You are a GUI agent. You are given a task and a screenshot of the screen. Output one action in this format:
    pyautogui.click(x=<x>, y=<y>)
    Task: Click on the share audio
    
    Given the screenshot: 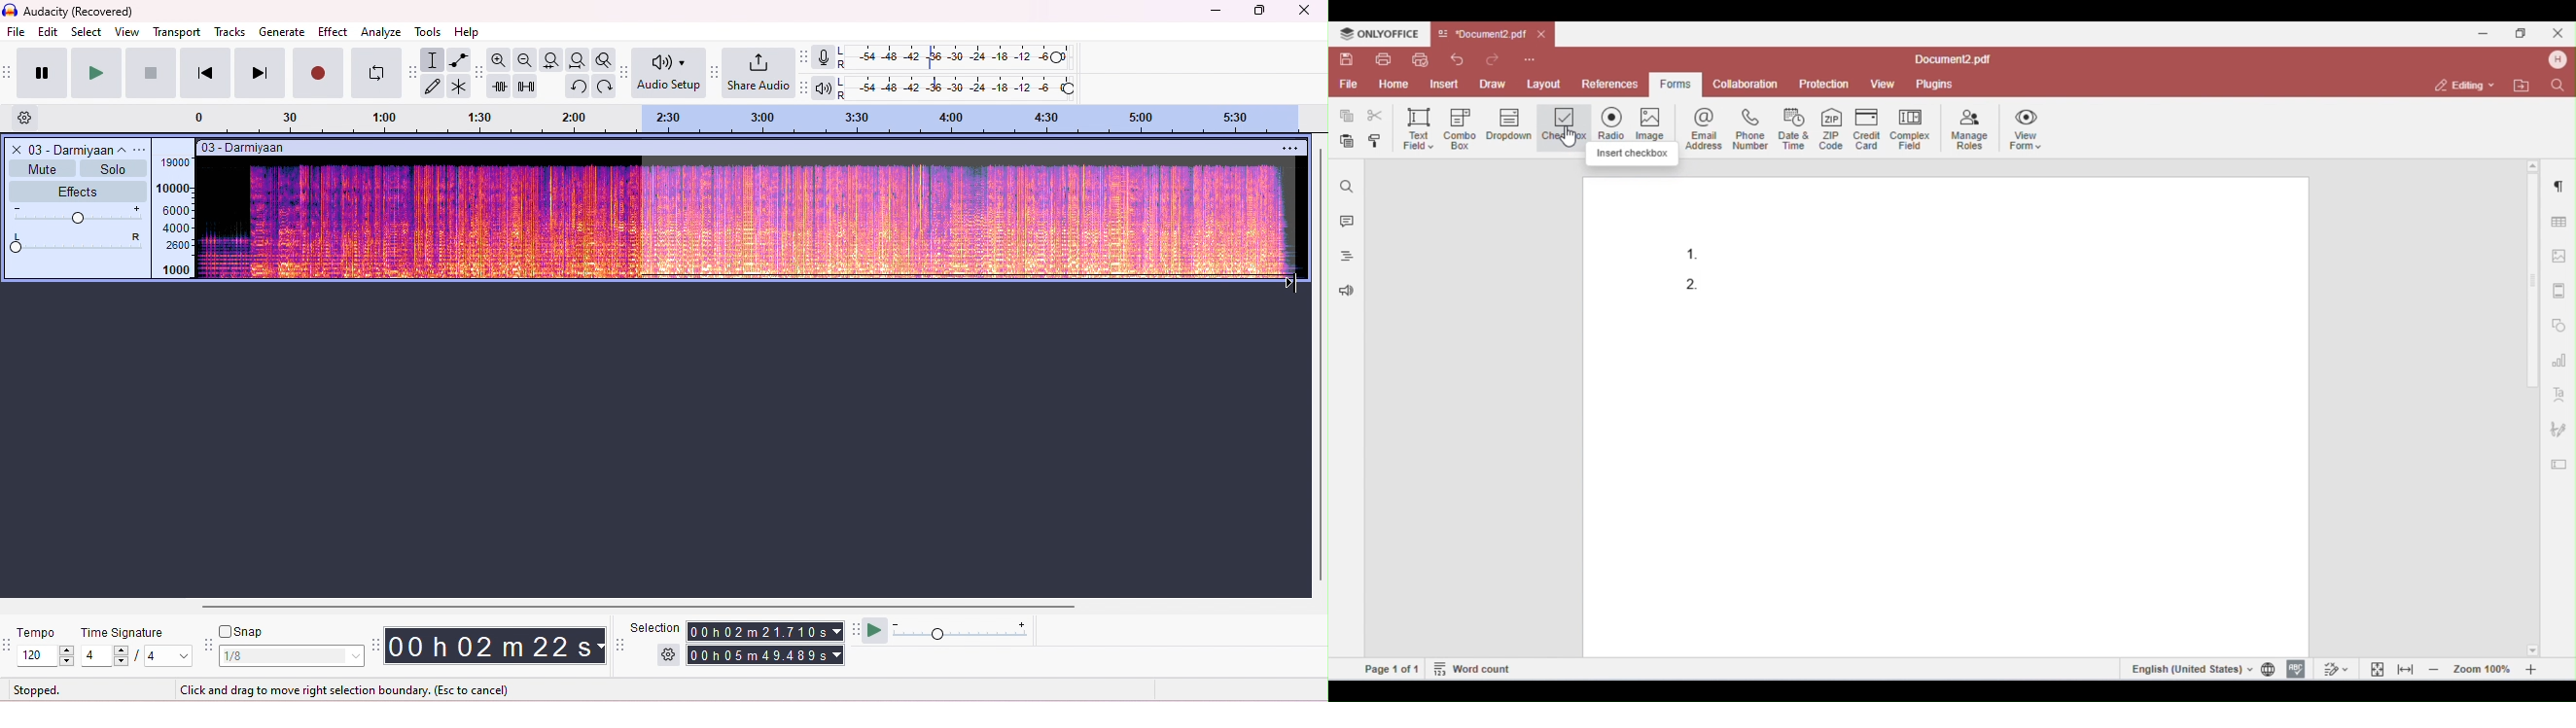 What is the action you would take?
    pyautogui.click(x=760, y=74)
    